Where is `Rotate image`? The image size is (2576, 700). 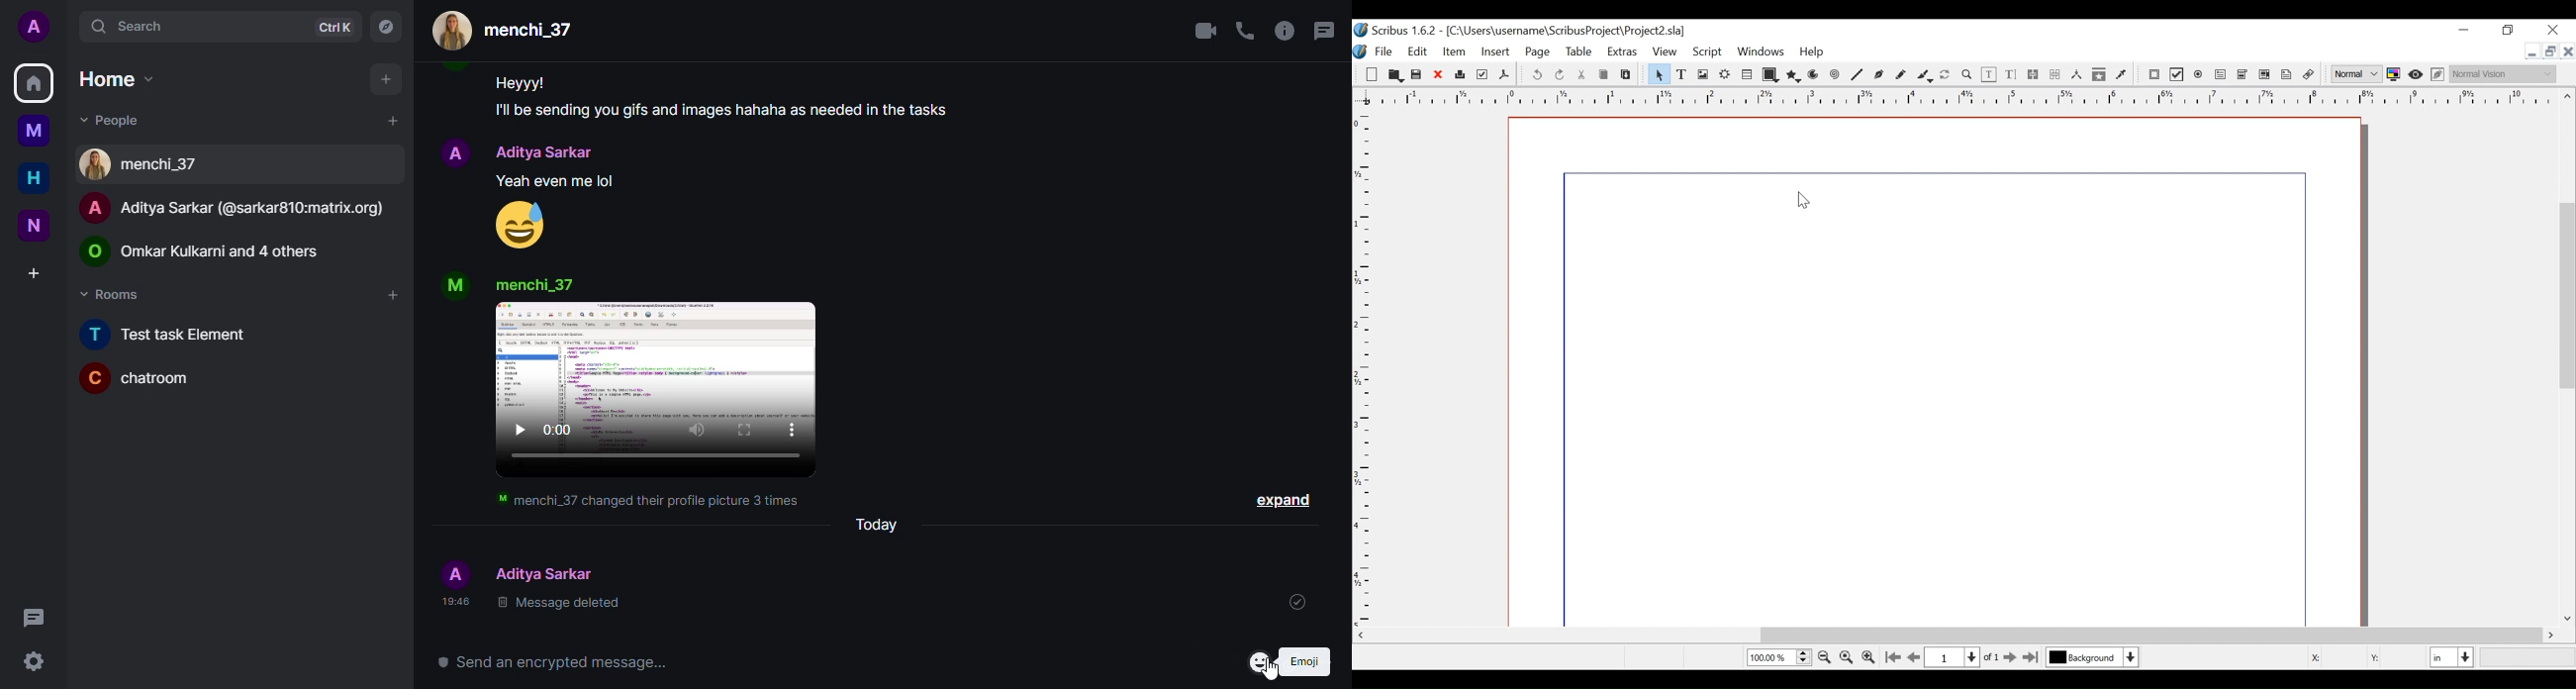 Rotate image is located at coordinates (1946, 75).